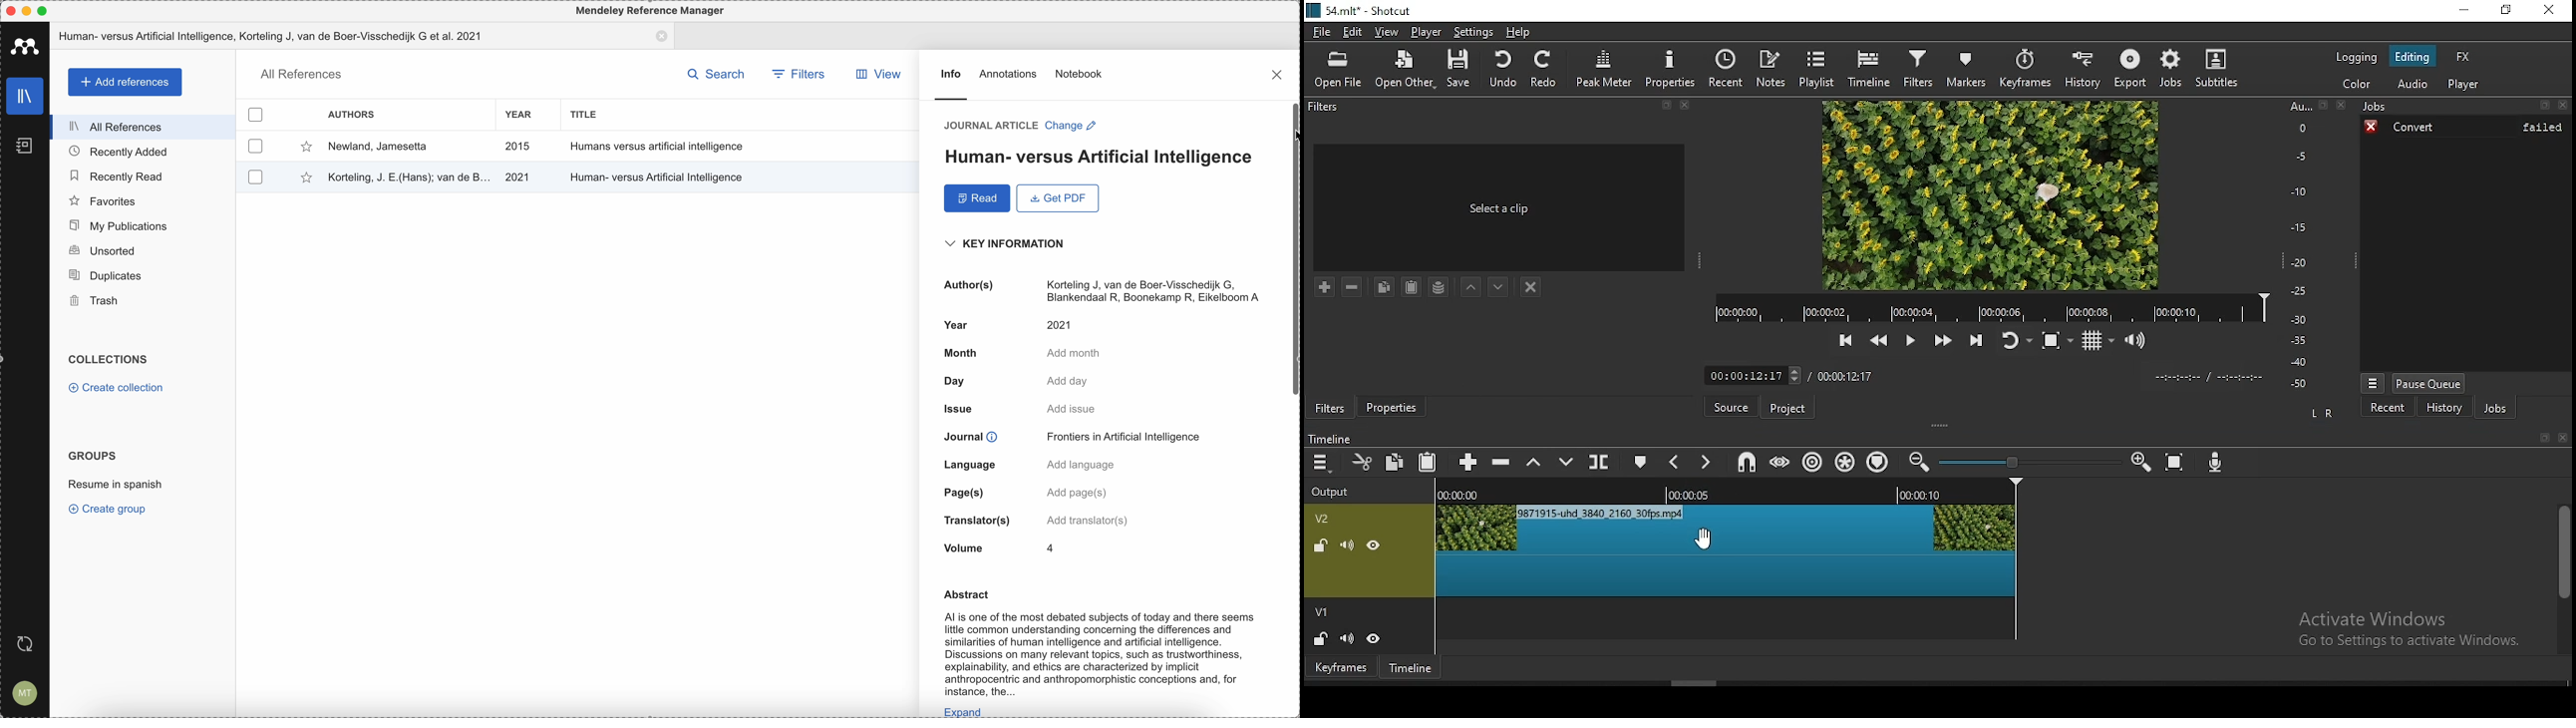 The height and width of the screenshot is (728, 2576). I want to click on save, so click(1459, 70).